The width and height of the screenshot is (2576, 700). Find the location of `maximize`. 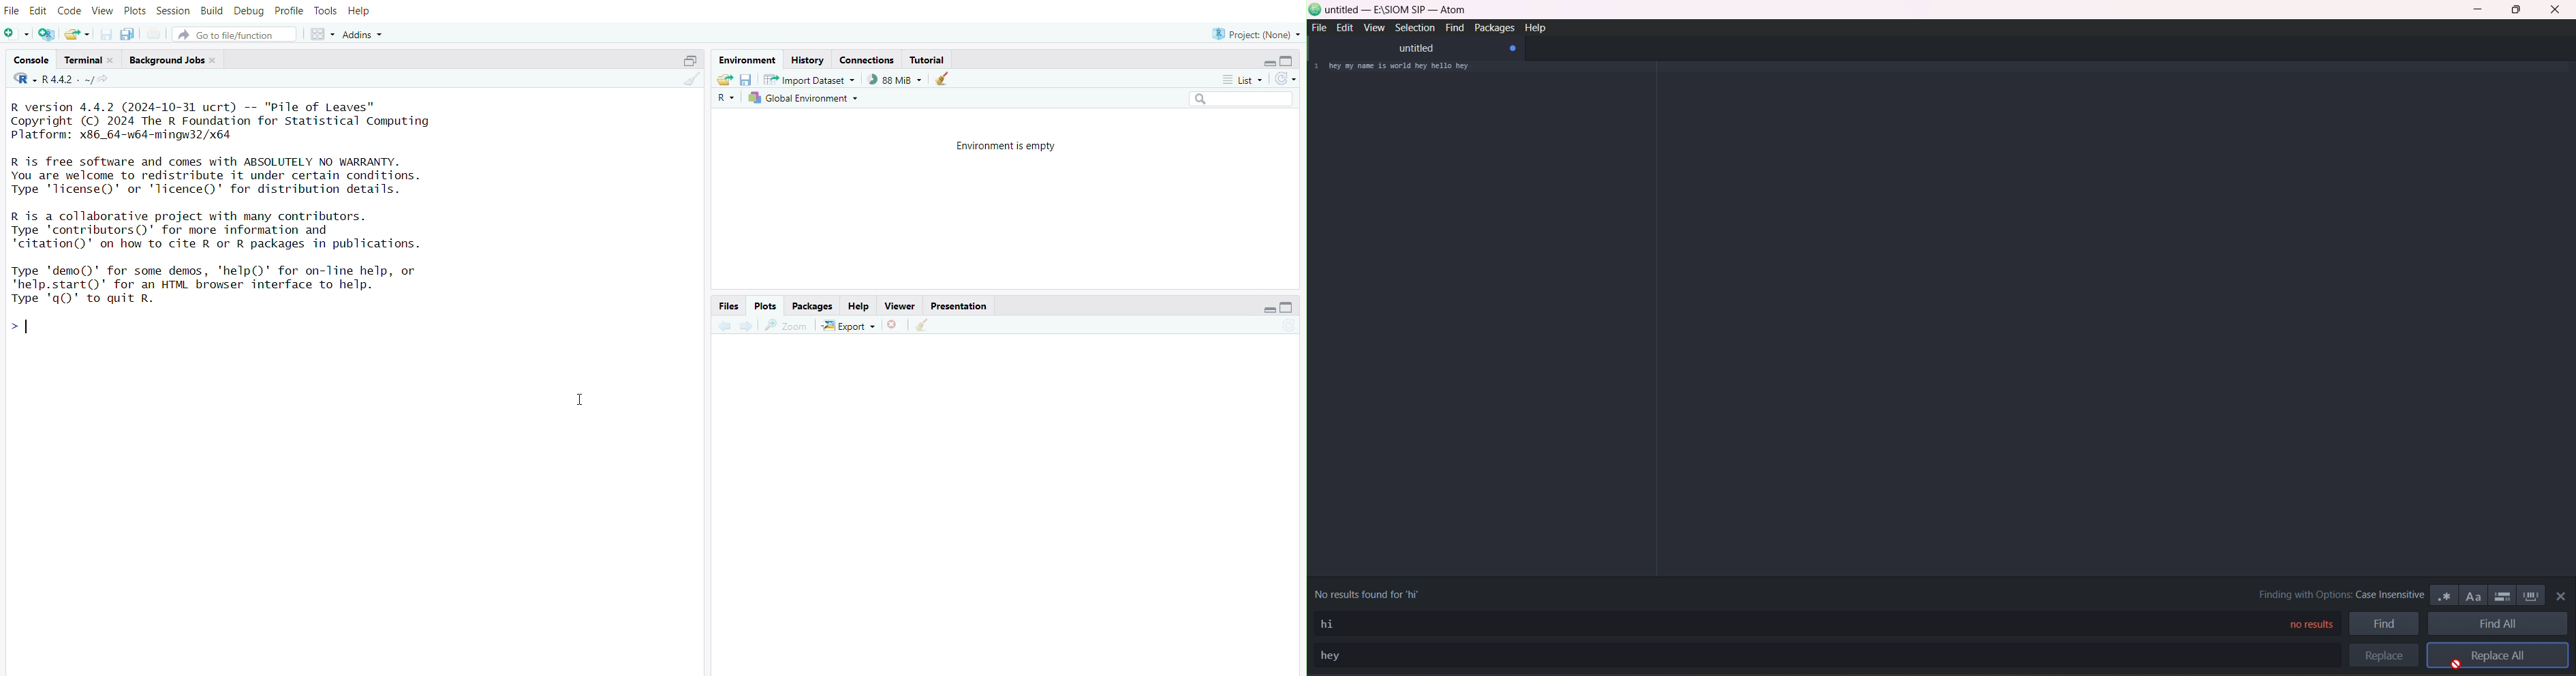

maximize is located at coordinates (689, 58).